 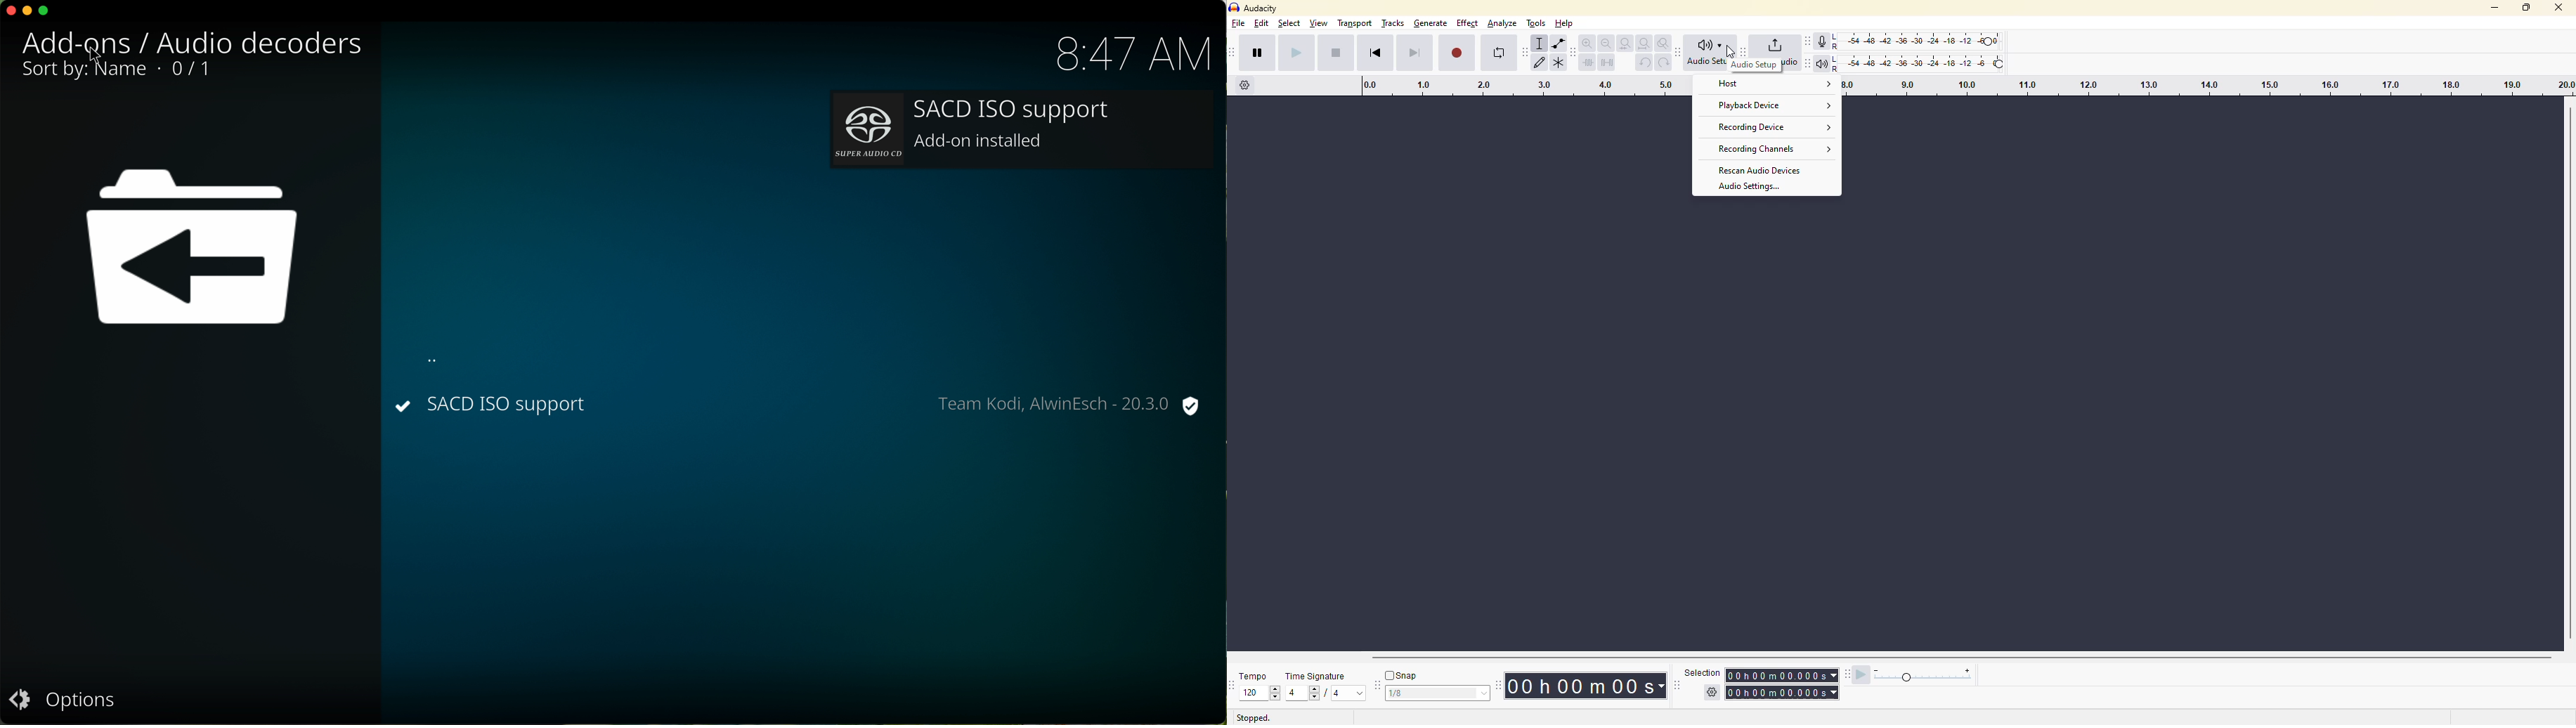 I want to click on Cursor, so click(x=1734, y=53).